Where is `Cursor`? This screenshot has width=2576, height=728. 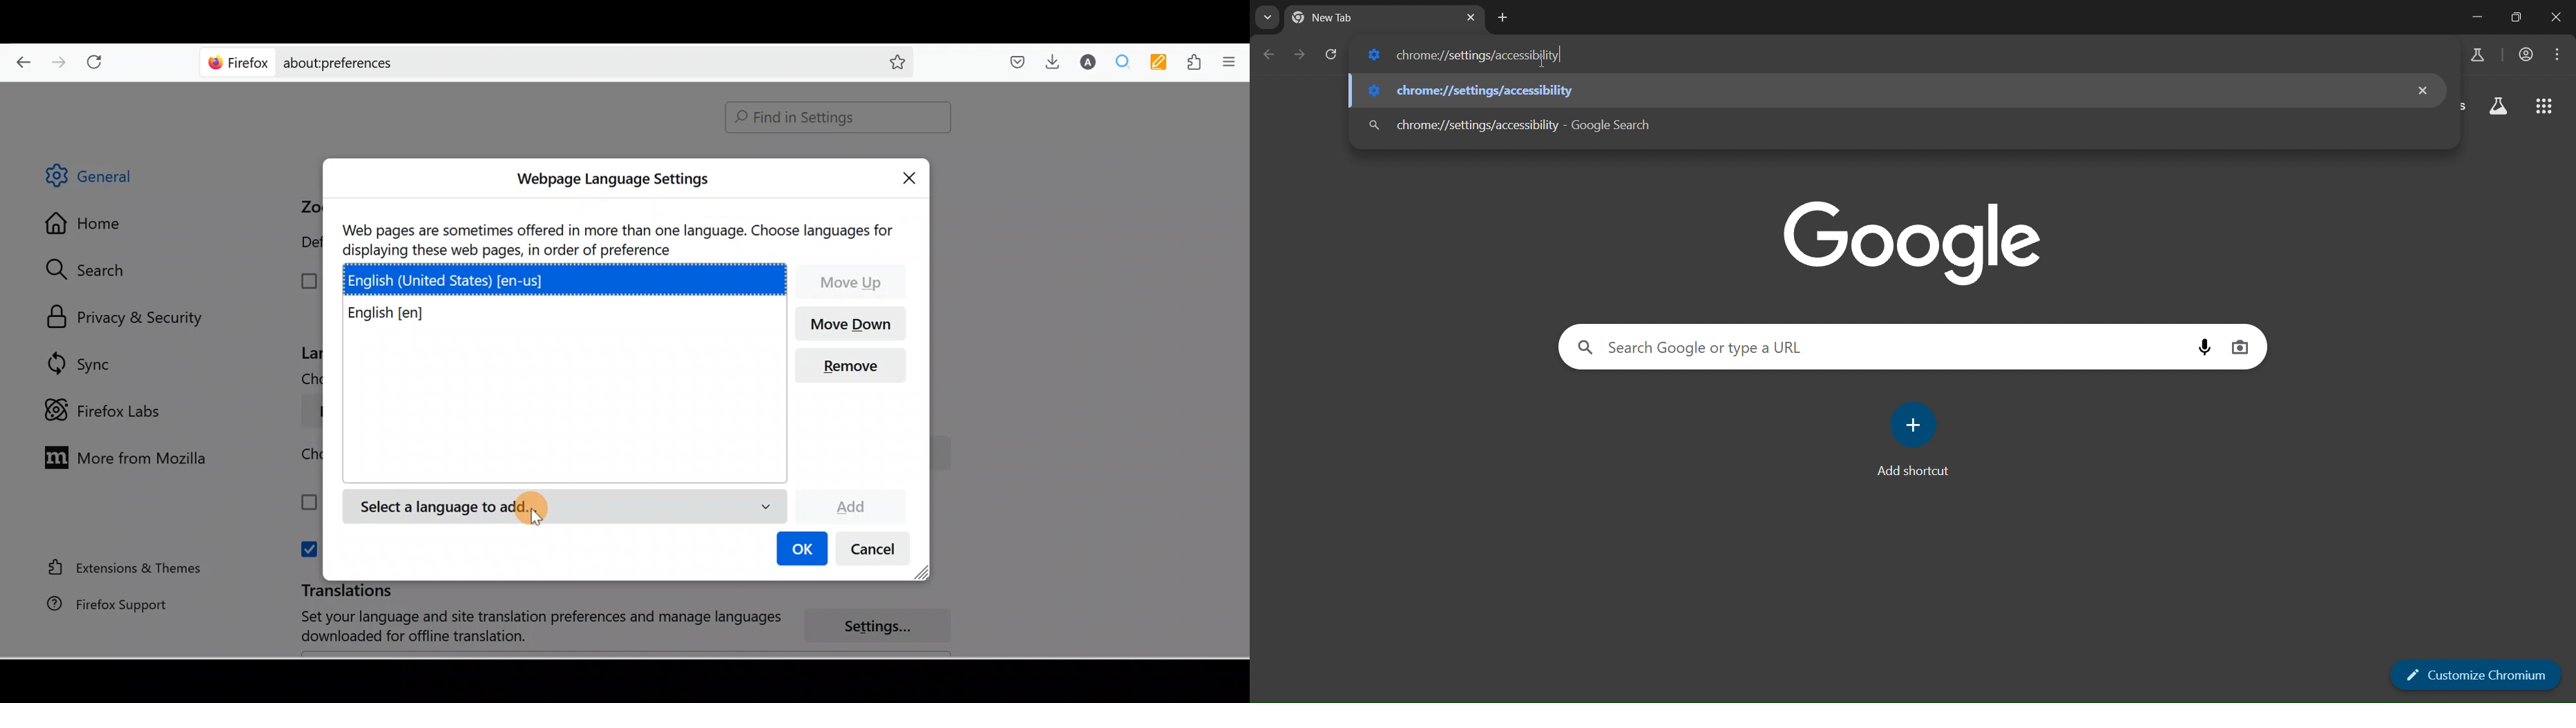 Cursor is located at coordinates (534, 512).